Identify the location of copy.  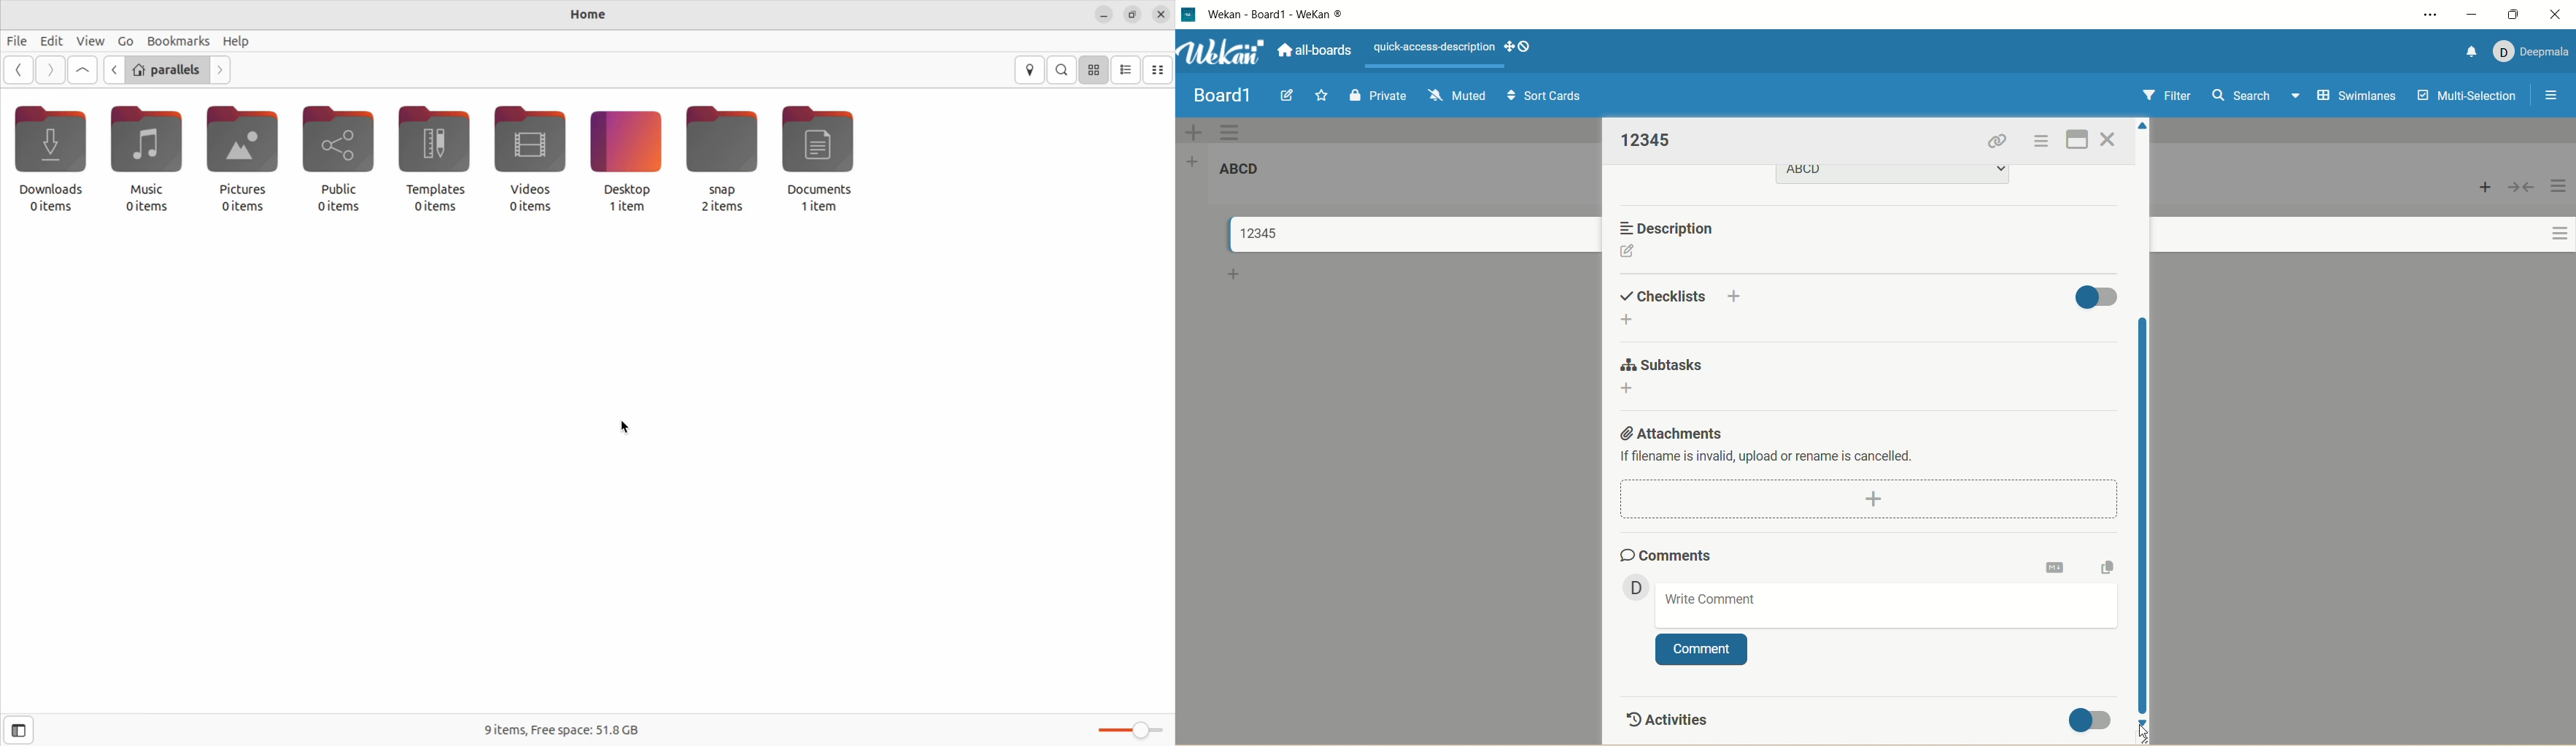
(2108, 566).